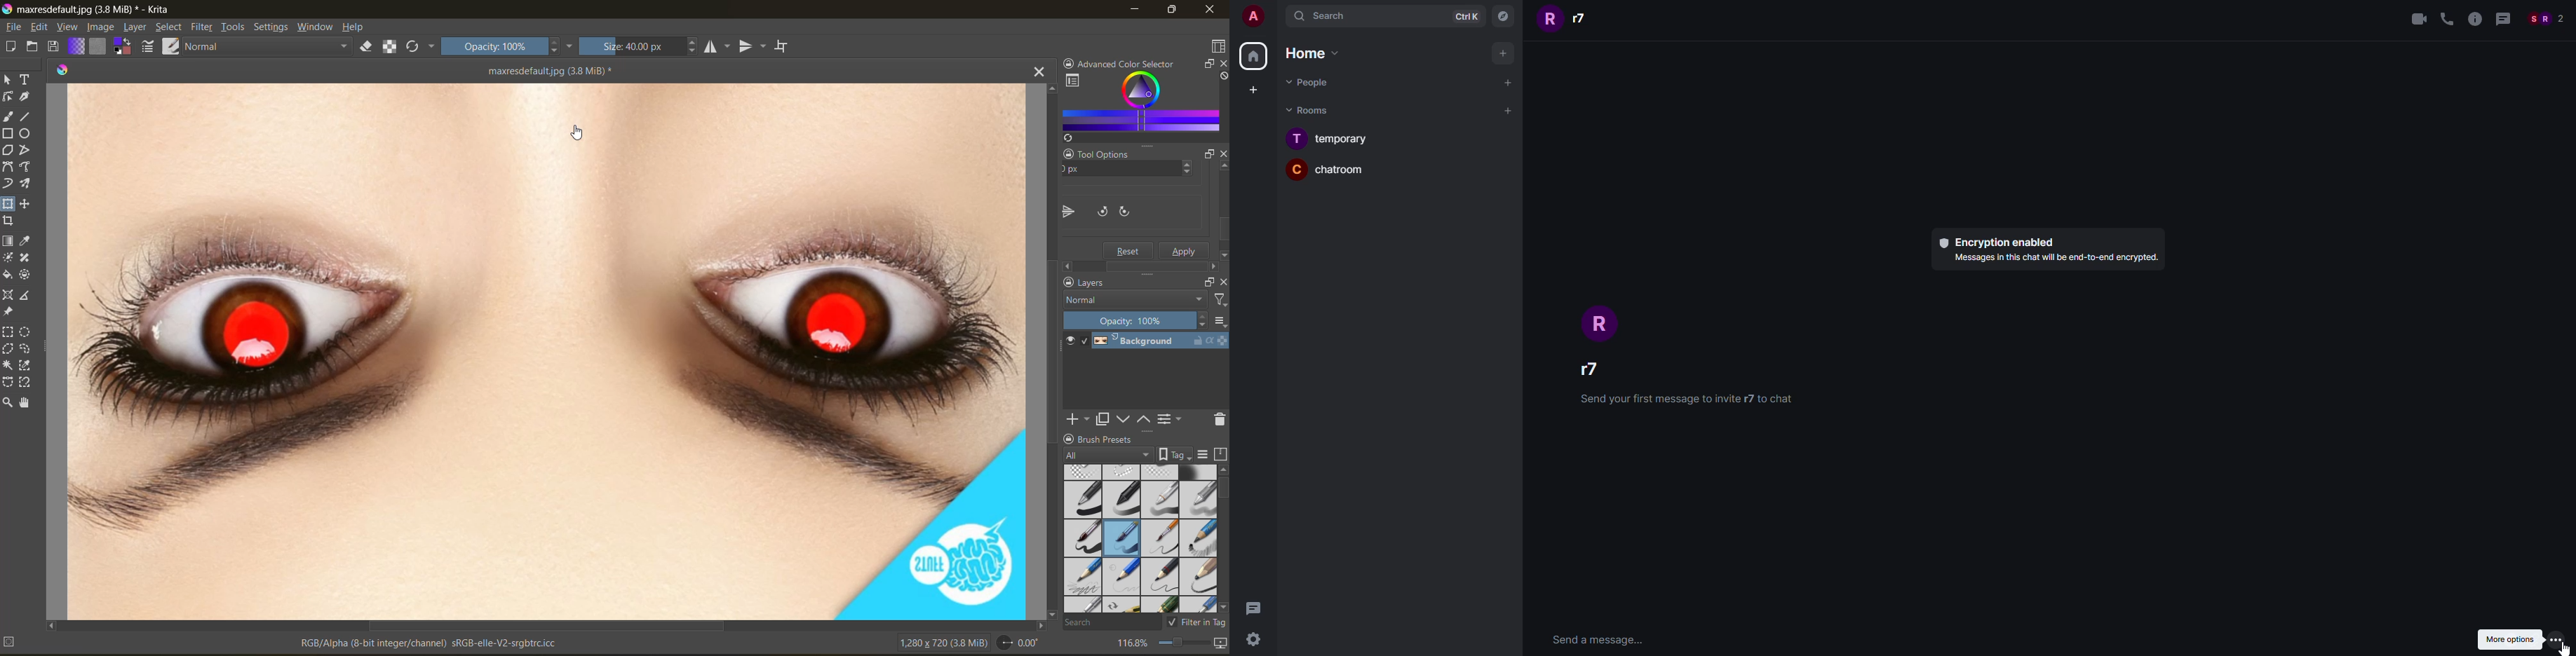 The width and height of the screenshot is (2576, 672). I want to click on Create a space, so click(1255, 91).